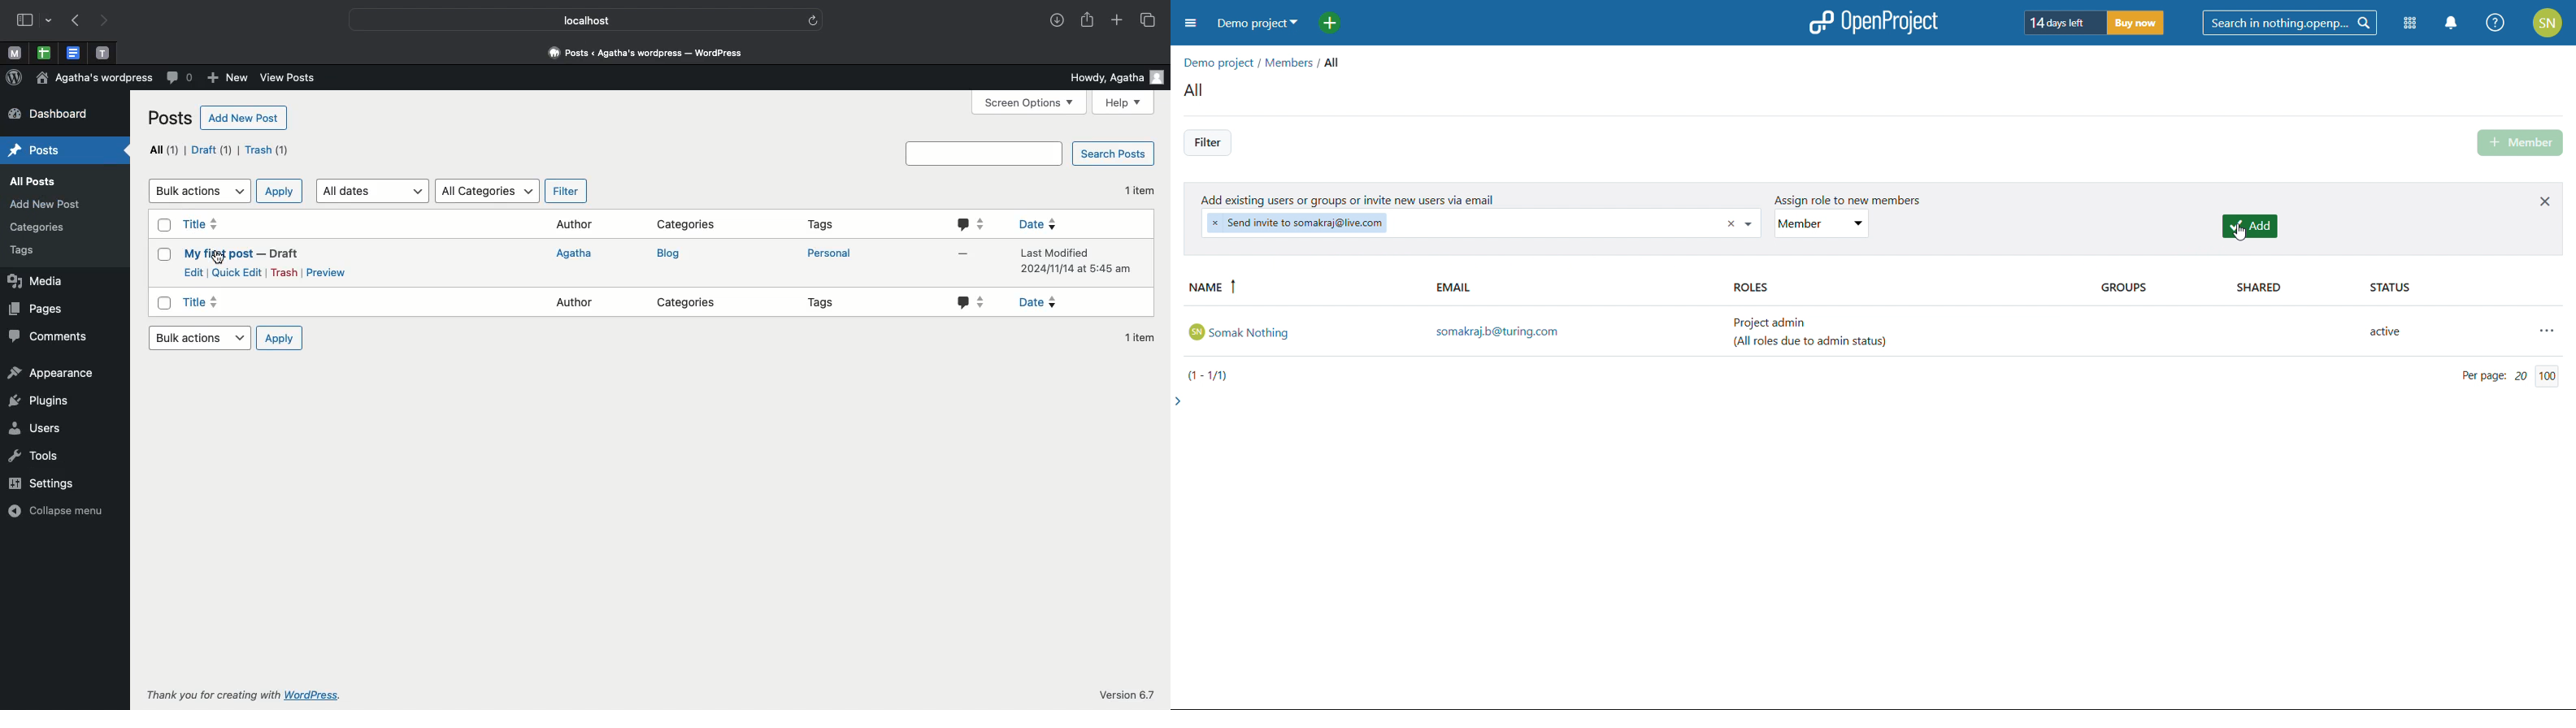 This screenshot has height=728, width=2576. What do you see at coordinates (2523, 143) in the screenshot?
I see `add member` at bounding box center [2523, 143].